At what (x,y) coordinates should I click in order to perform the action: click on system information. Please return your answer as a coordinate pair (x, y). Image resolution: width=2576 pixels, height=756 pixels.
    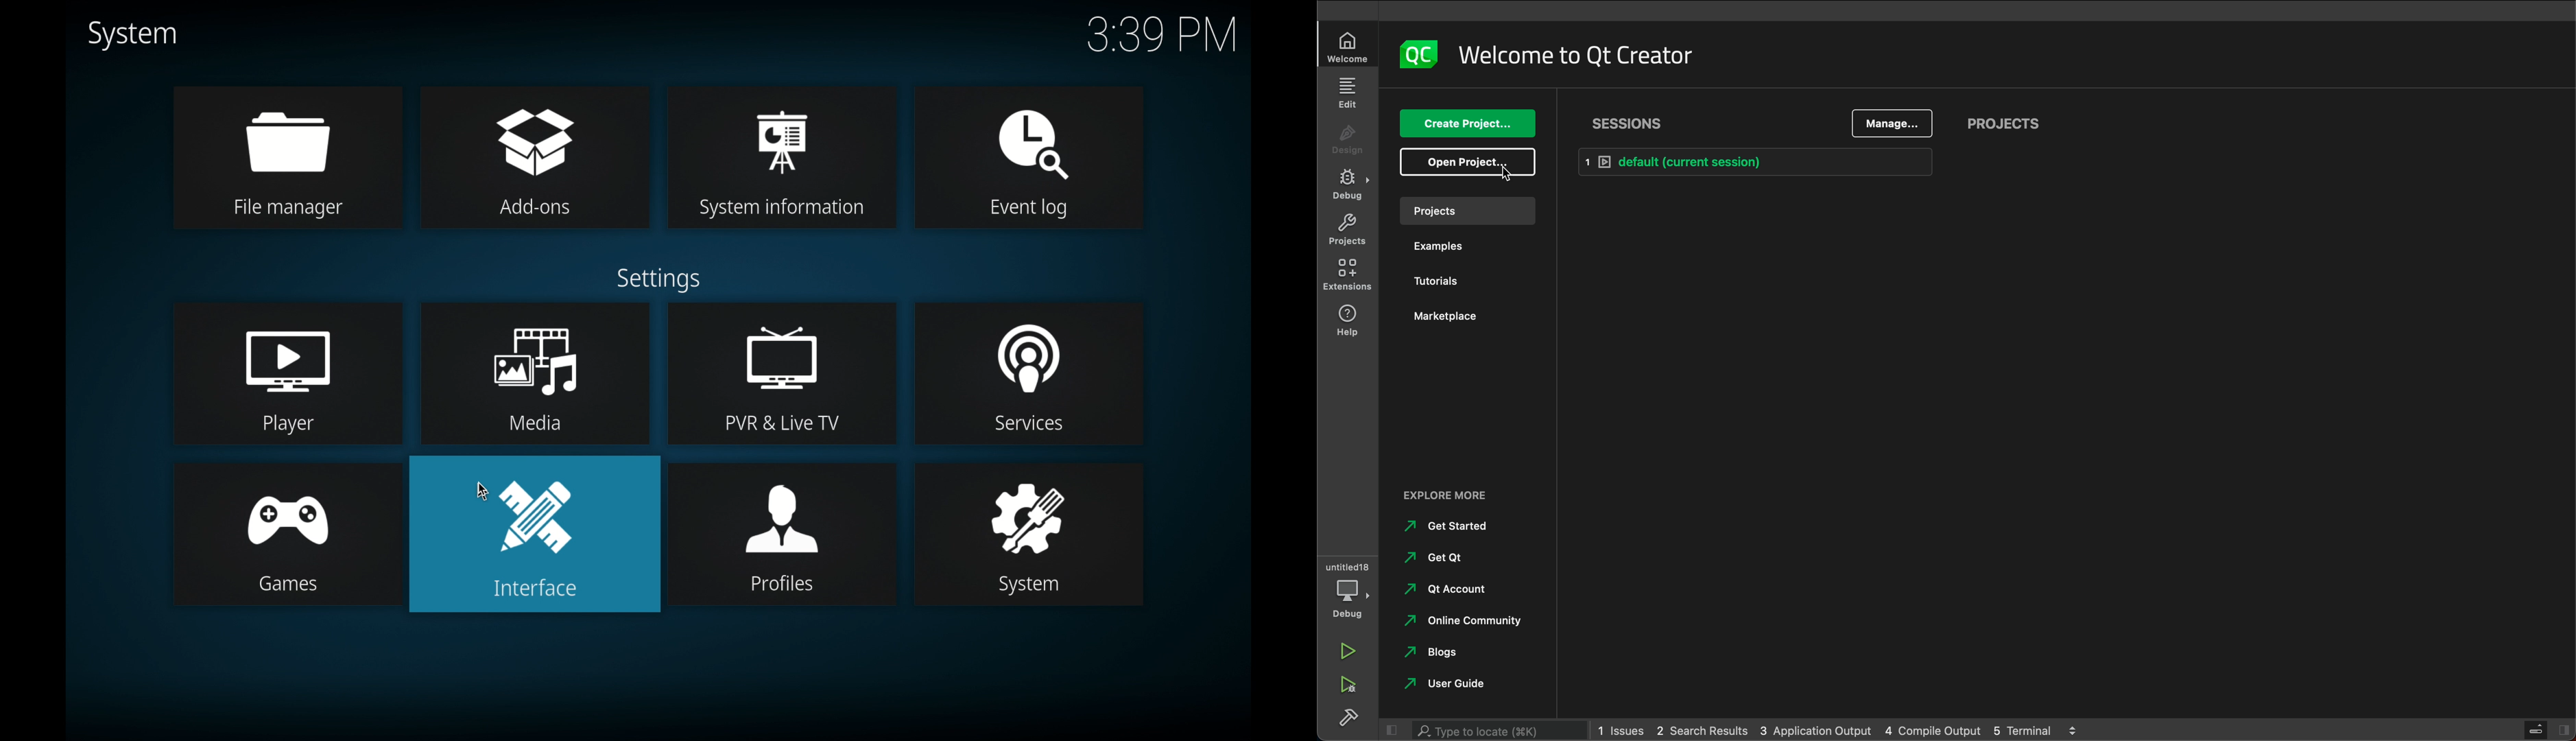
    Looking at the image, I should click on (783, 158).